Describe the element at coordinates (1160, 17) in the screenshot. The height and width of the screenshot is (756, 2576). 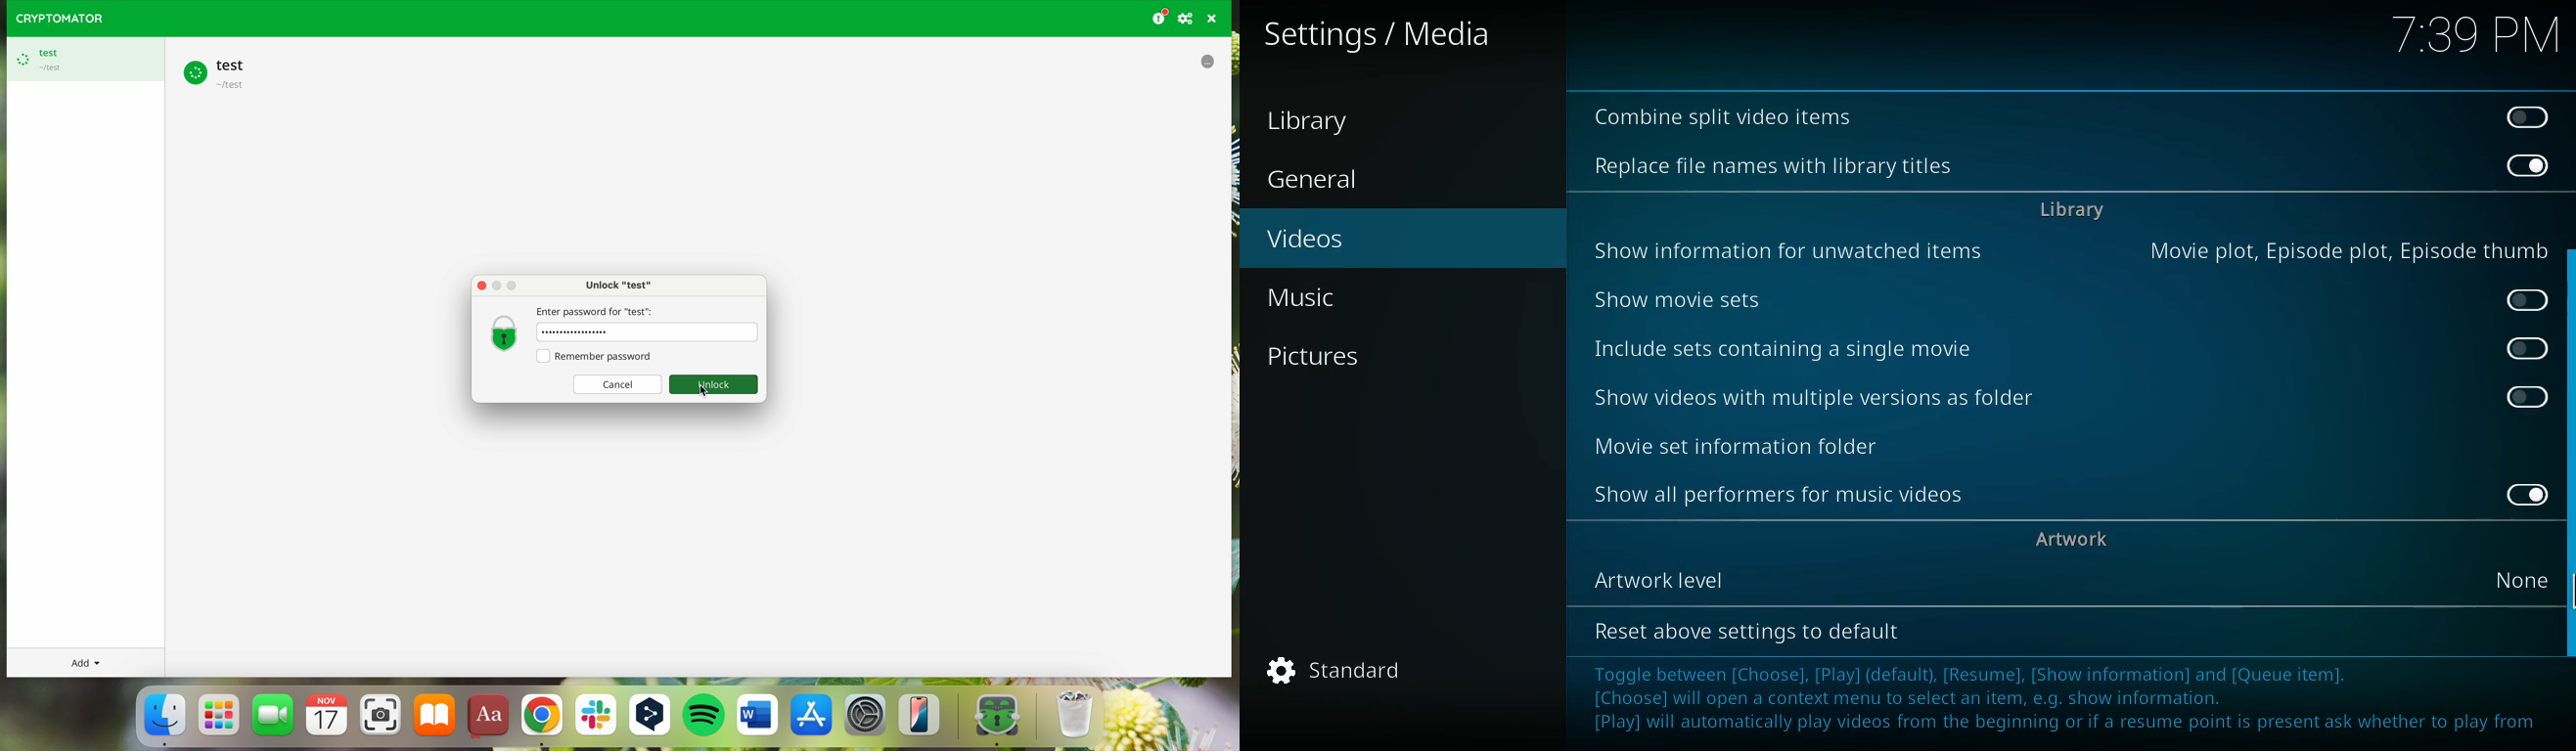
I see `donating button` at that location.